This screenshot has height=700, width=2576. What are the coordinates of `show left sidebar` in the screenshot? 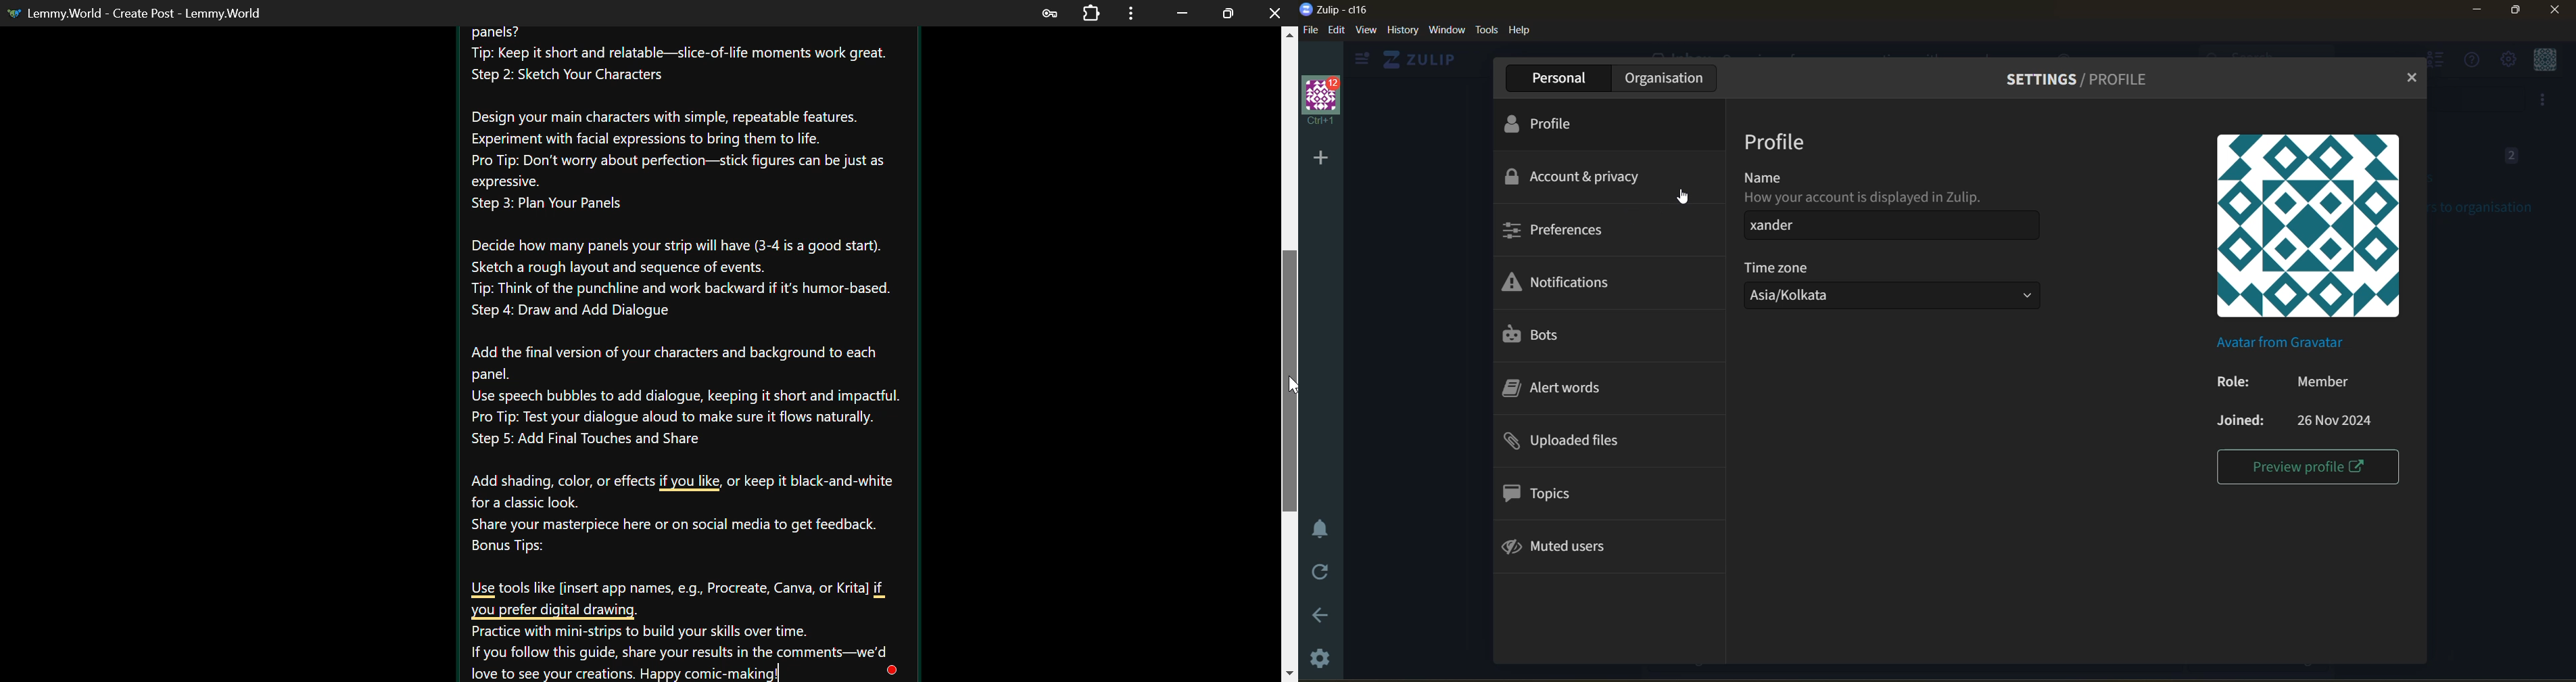 It's located at (1359, 59).